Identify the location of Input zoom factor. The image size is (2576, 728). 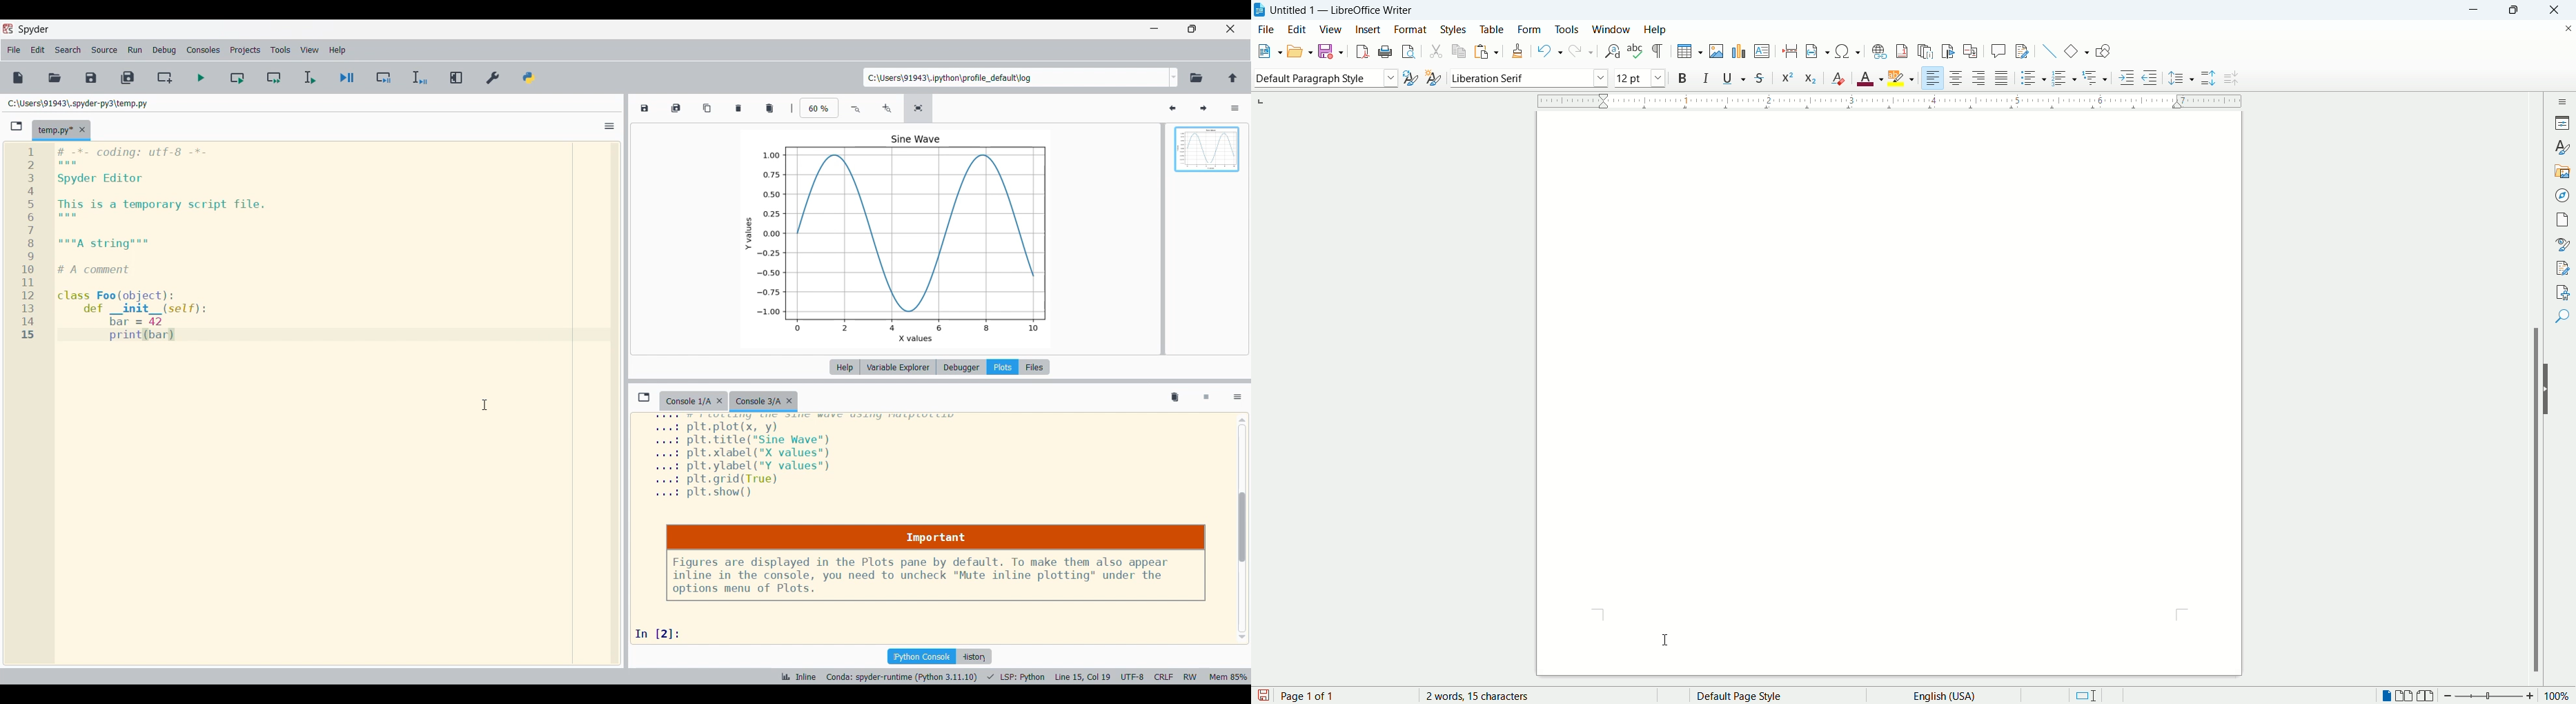
(820, 108).